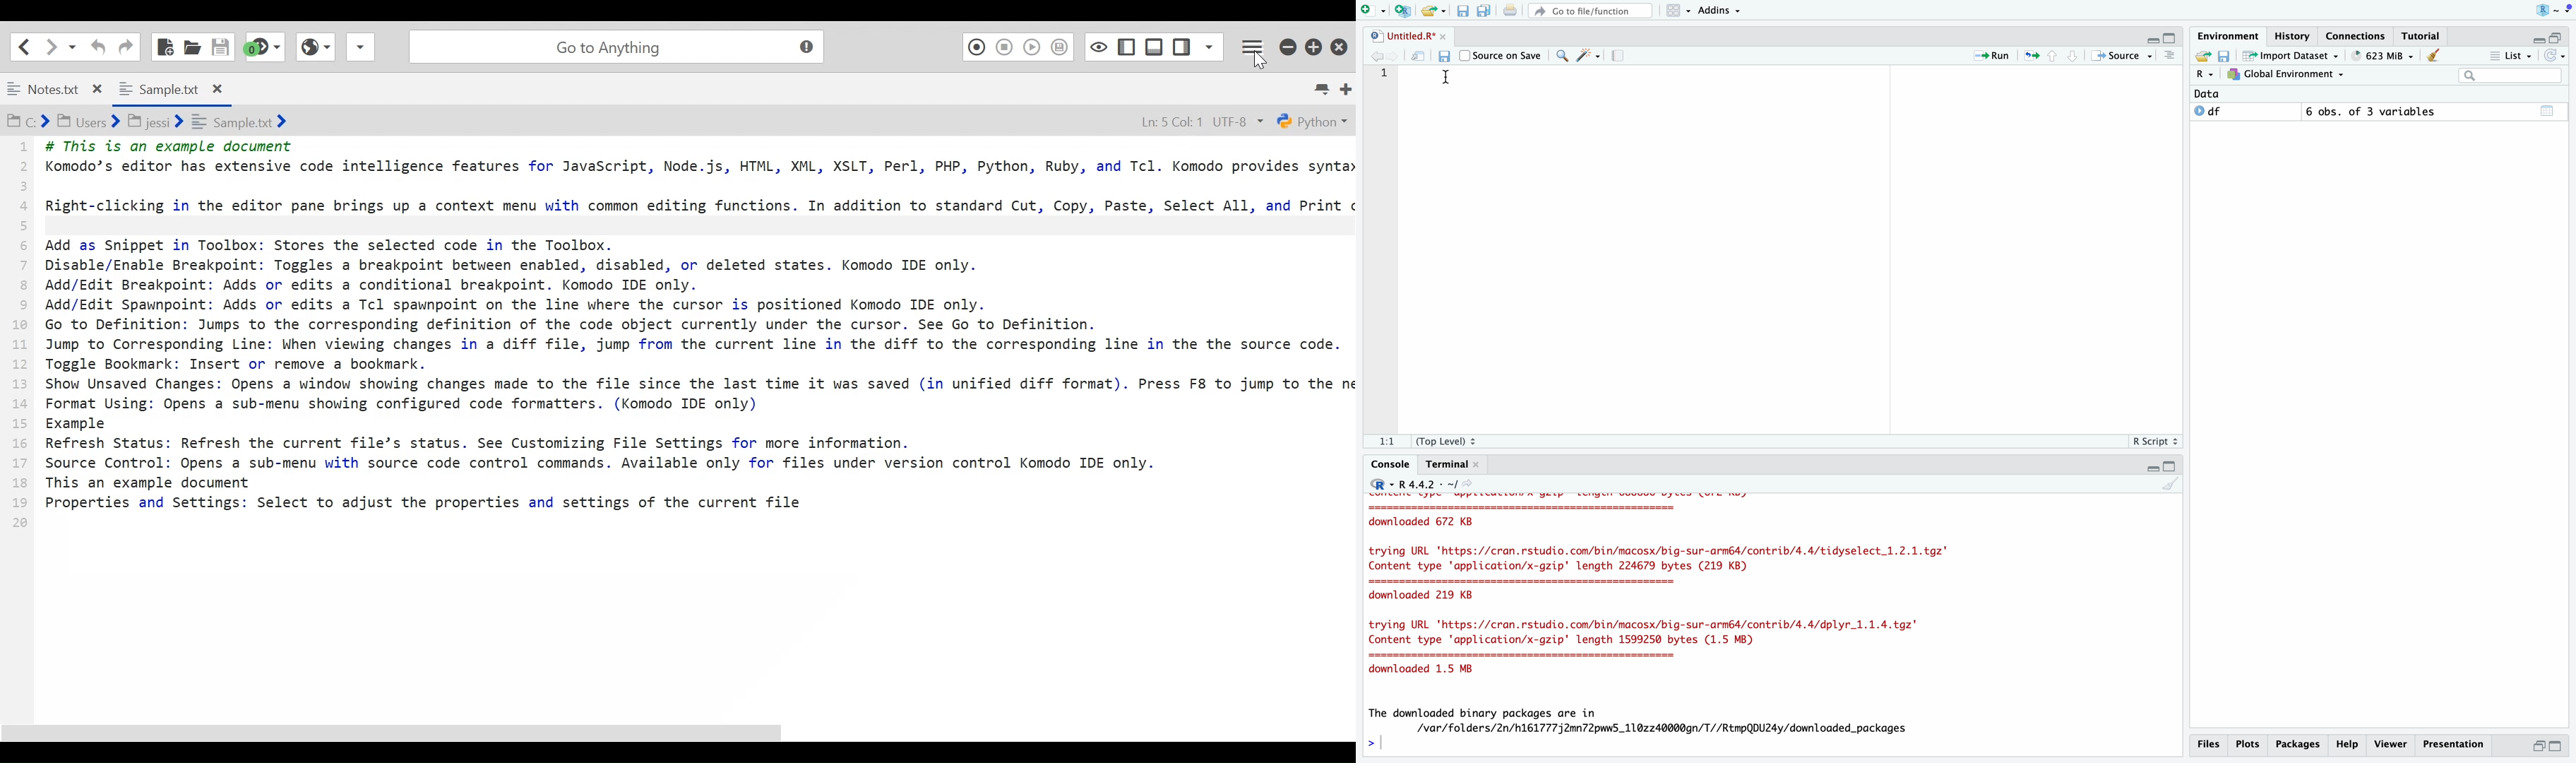 The width and height of the screenshot is (2576, 784). I want to click on Data, so click(2214, 94).